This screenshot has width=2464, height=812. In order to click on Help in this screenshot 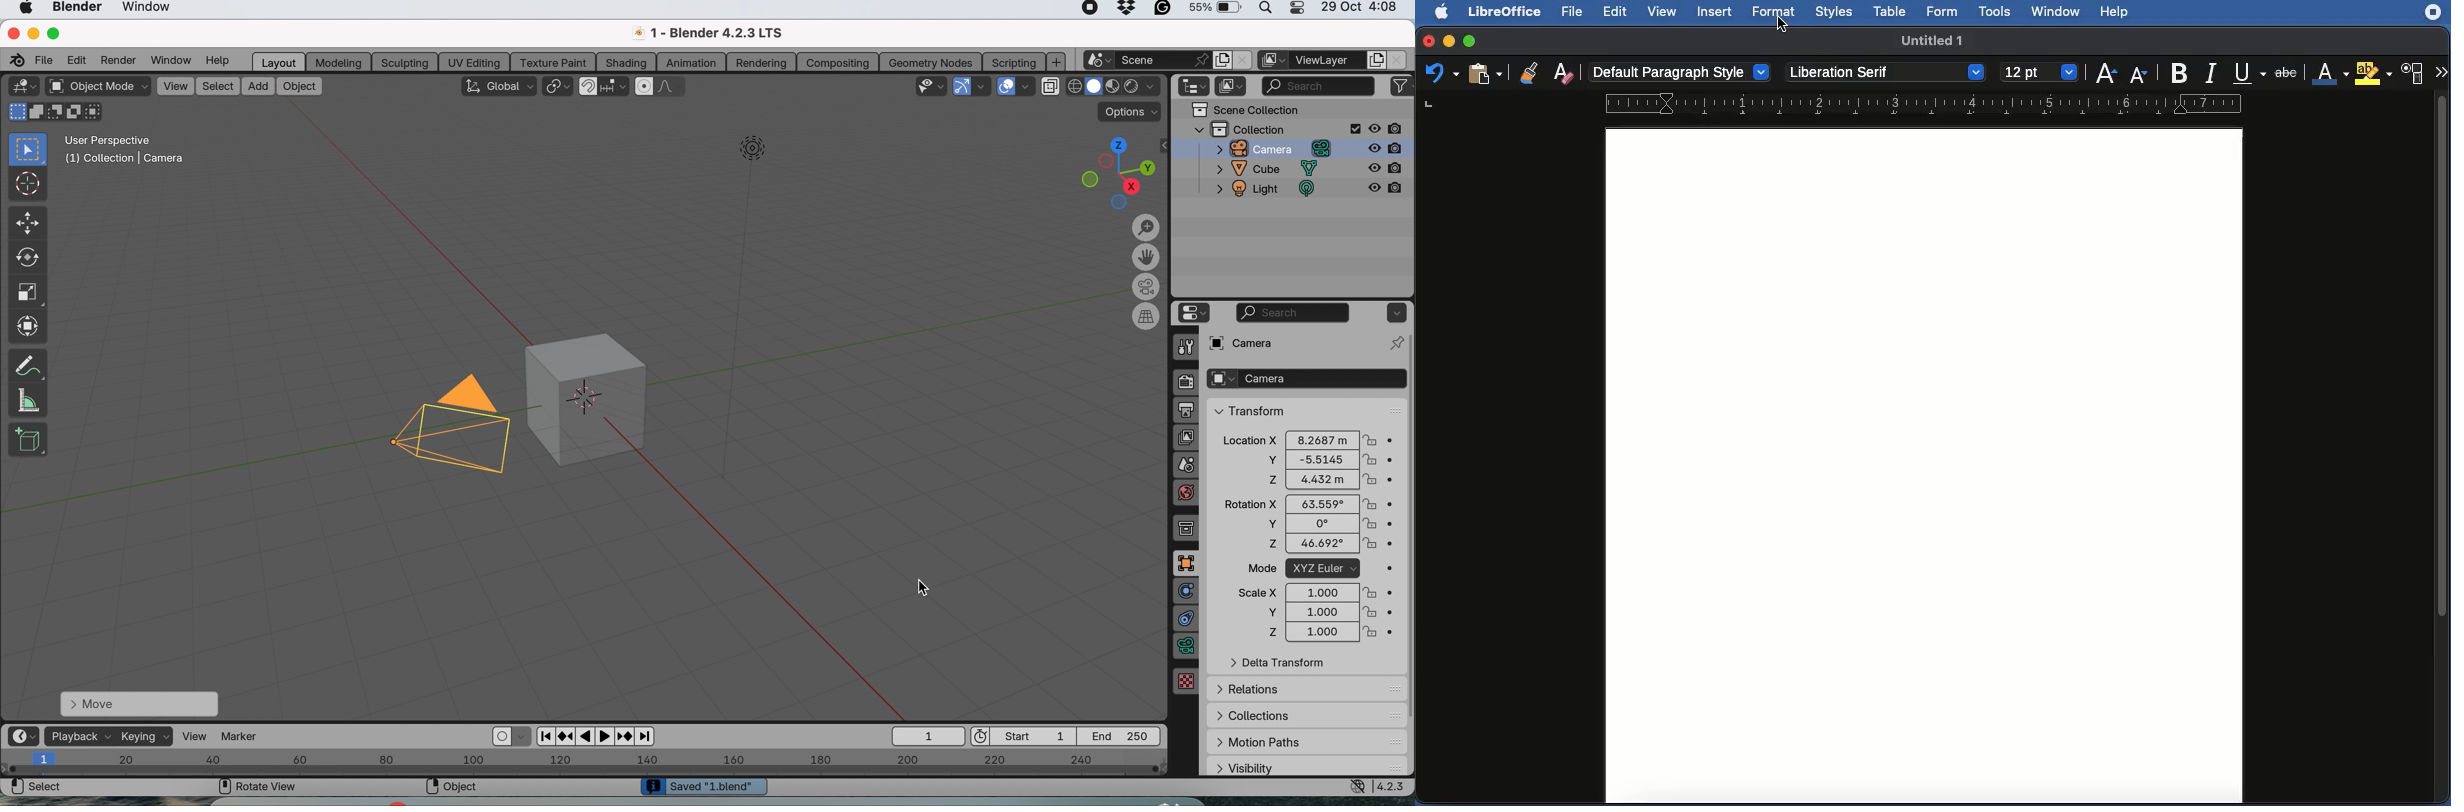, I will do `click(2119, 12)`.